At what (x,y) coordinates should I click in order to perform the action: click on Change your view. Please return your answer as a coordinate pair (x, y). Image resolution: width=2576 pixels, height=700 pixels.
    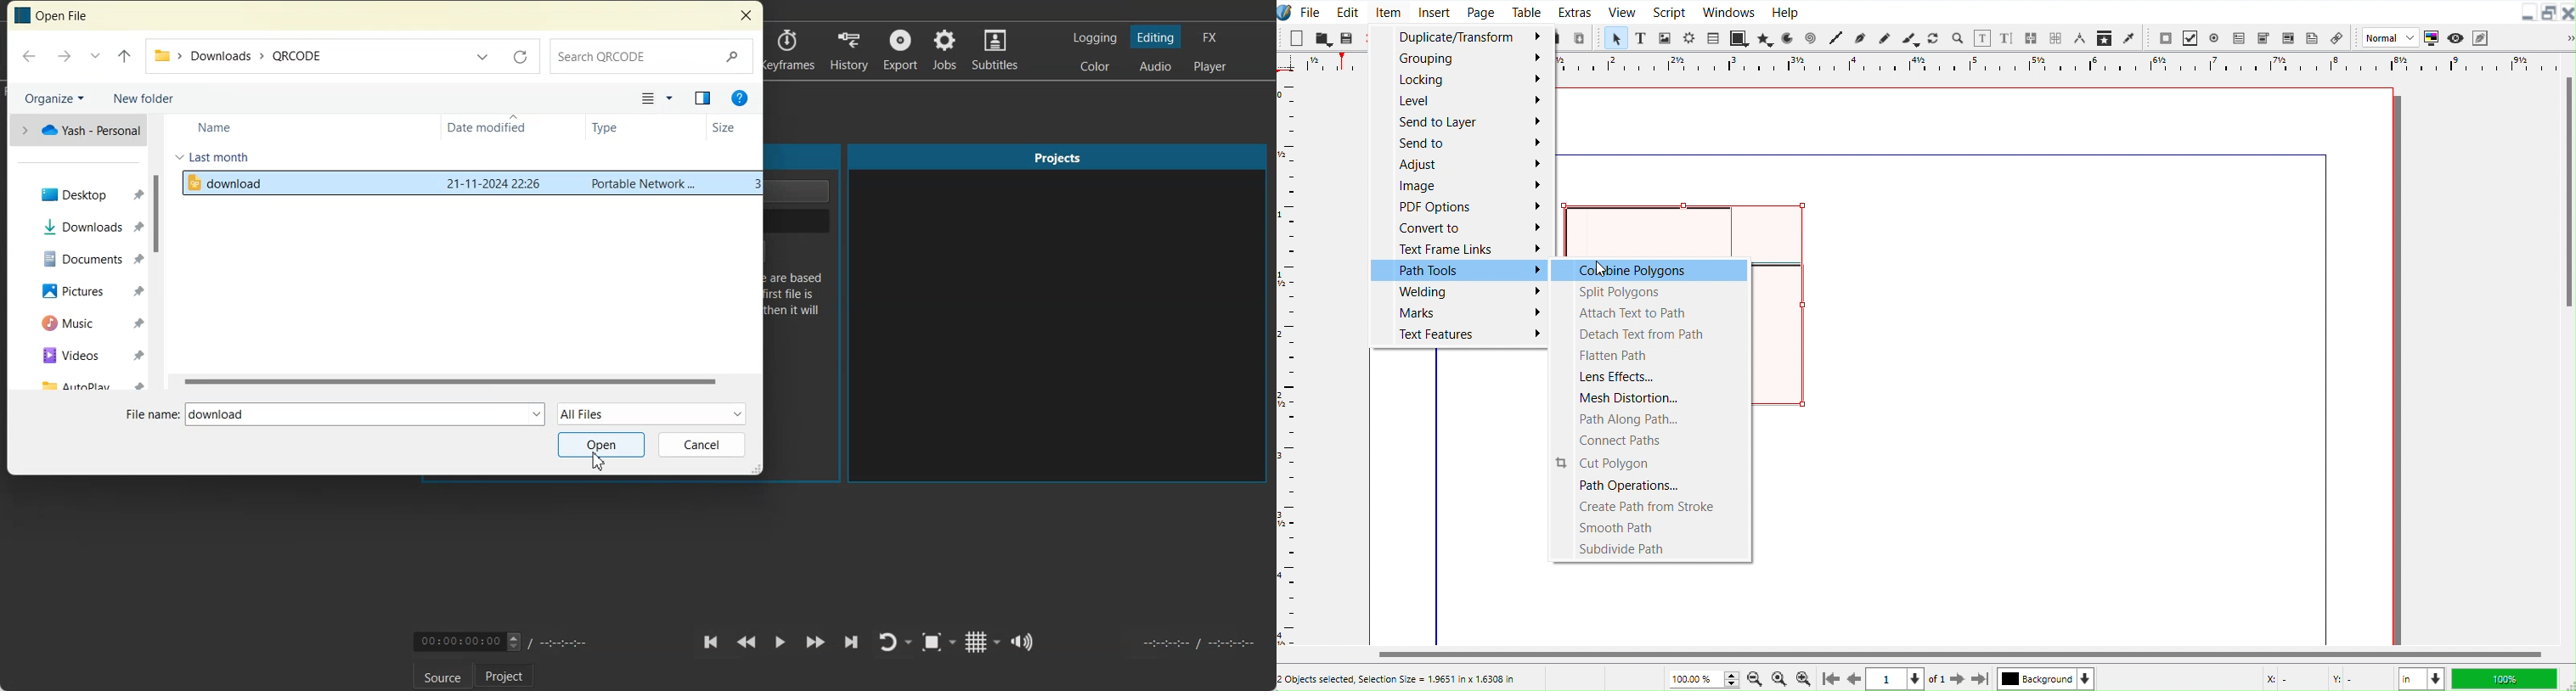
    Looking at the image, I should click on (657, 100).